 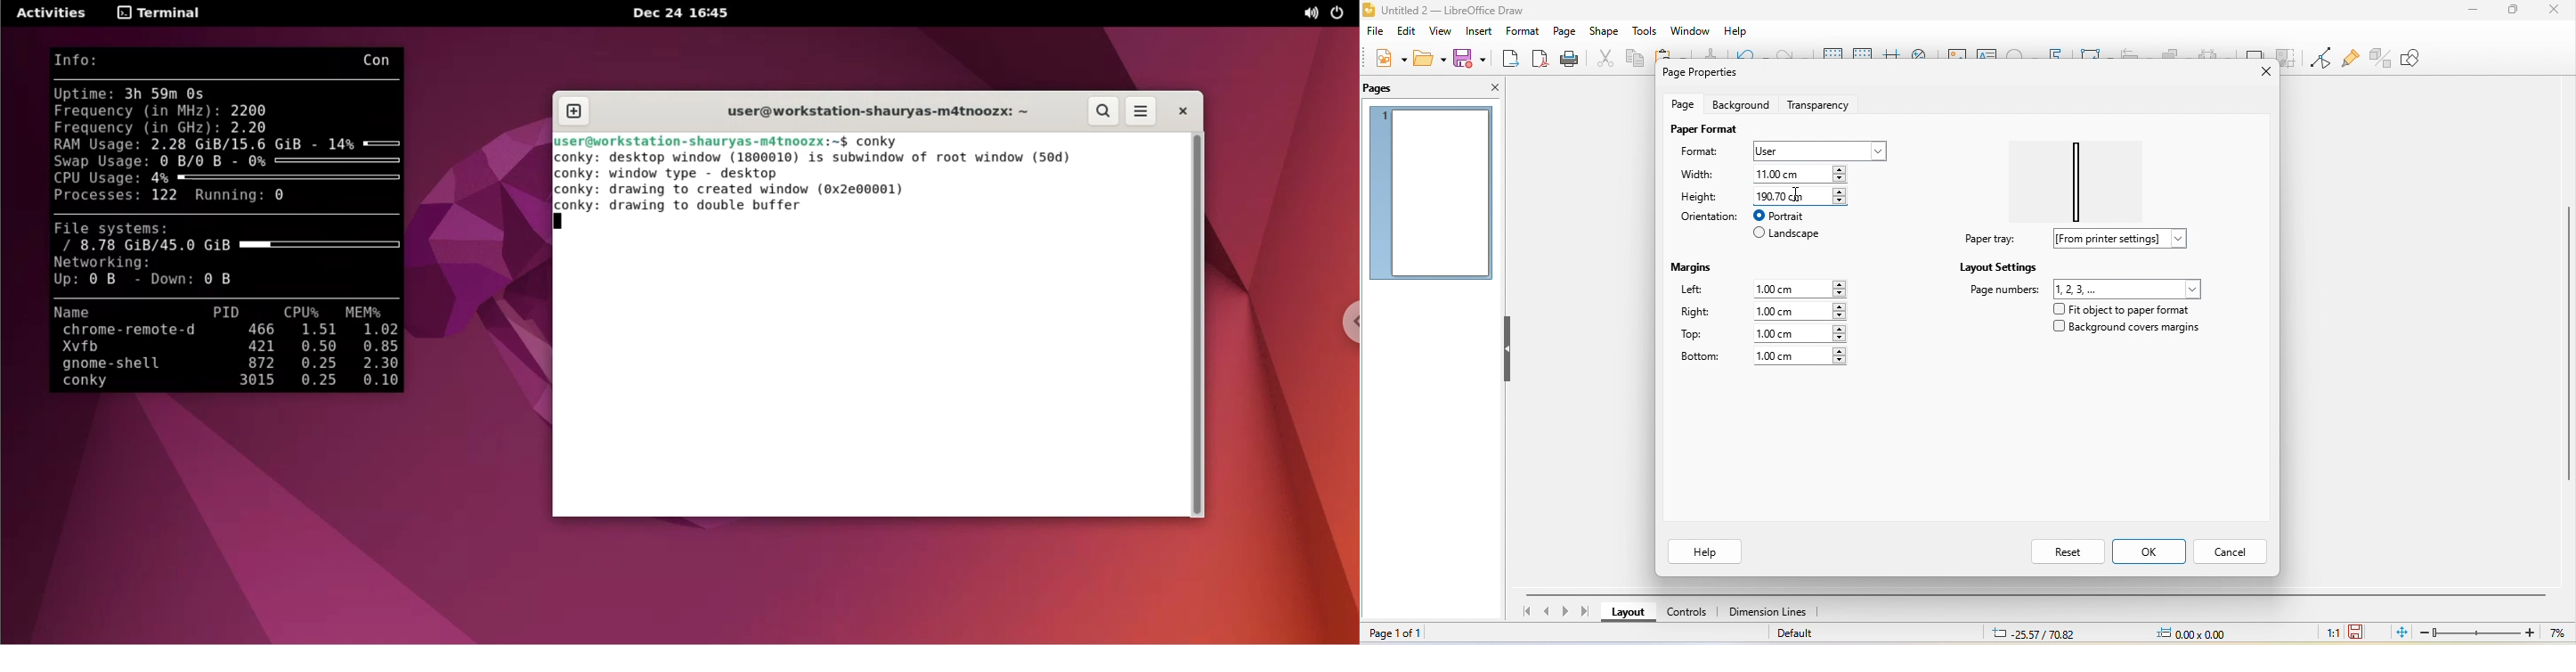 I want to click on top, so click(x=1700, y=335).